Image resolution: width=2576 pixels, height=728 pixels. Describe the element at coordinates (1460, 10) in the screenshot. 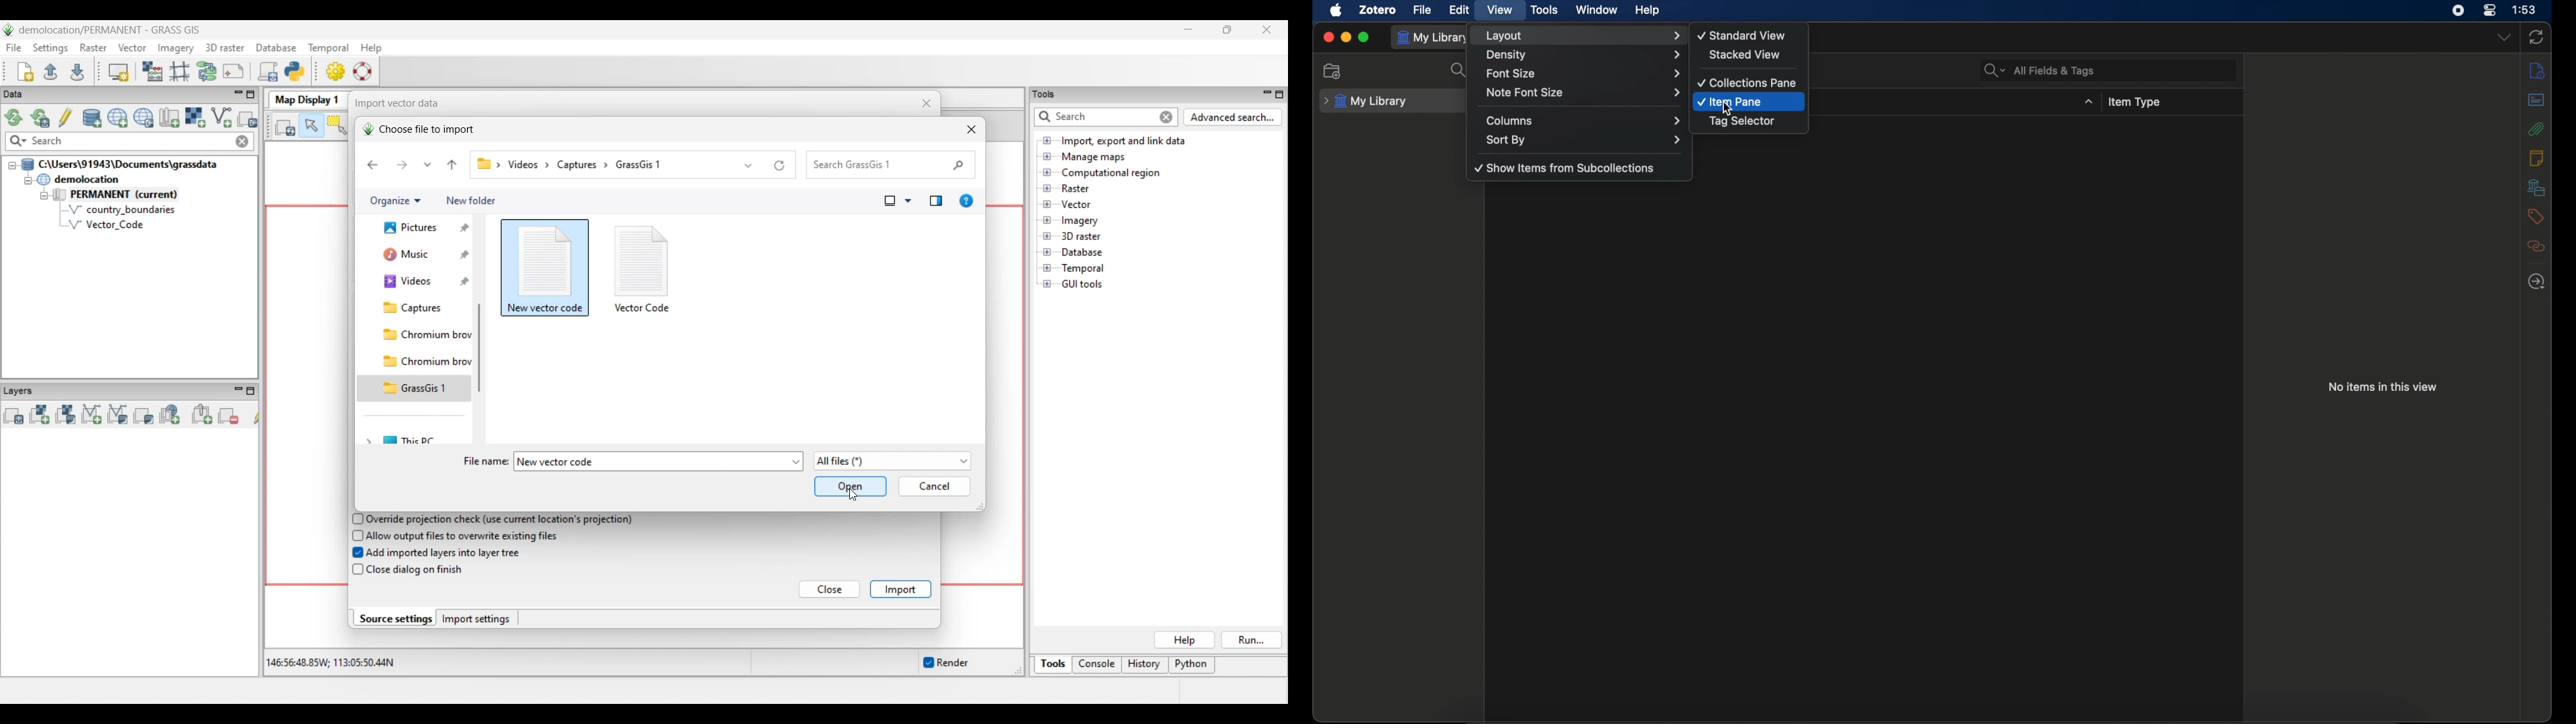

I see `edit` at that location.